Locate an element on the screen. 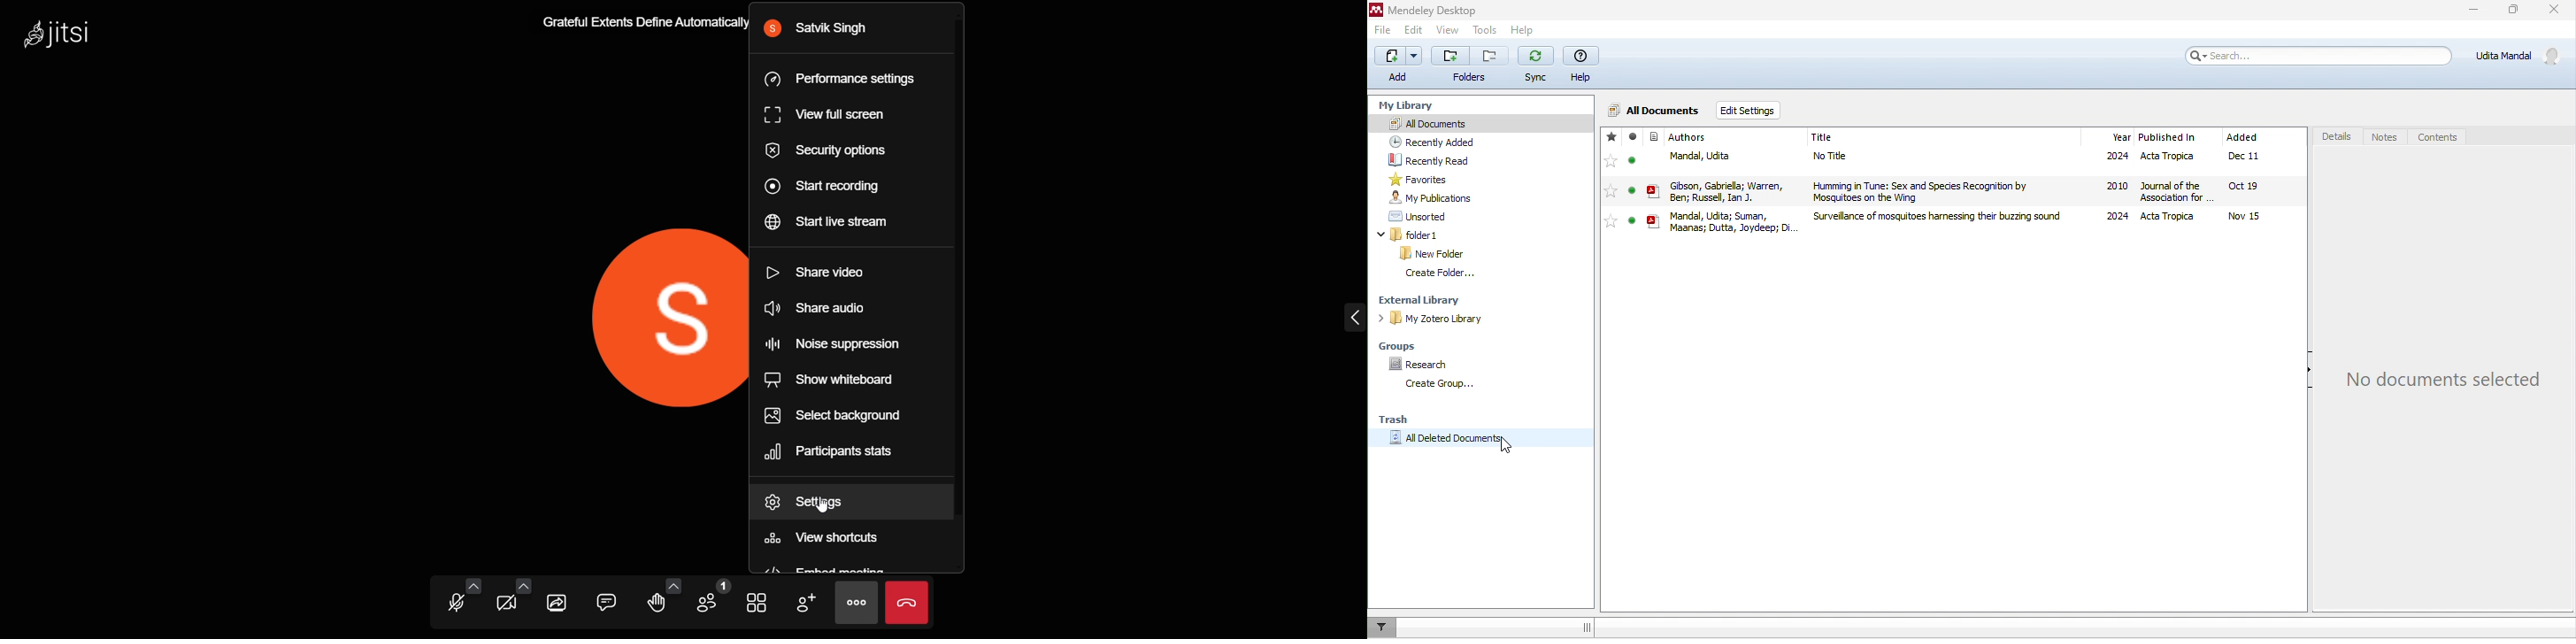  Acta Tropica
Journal of the
‘Association for
Acta Tropica is located at coordinates (2175, 188).